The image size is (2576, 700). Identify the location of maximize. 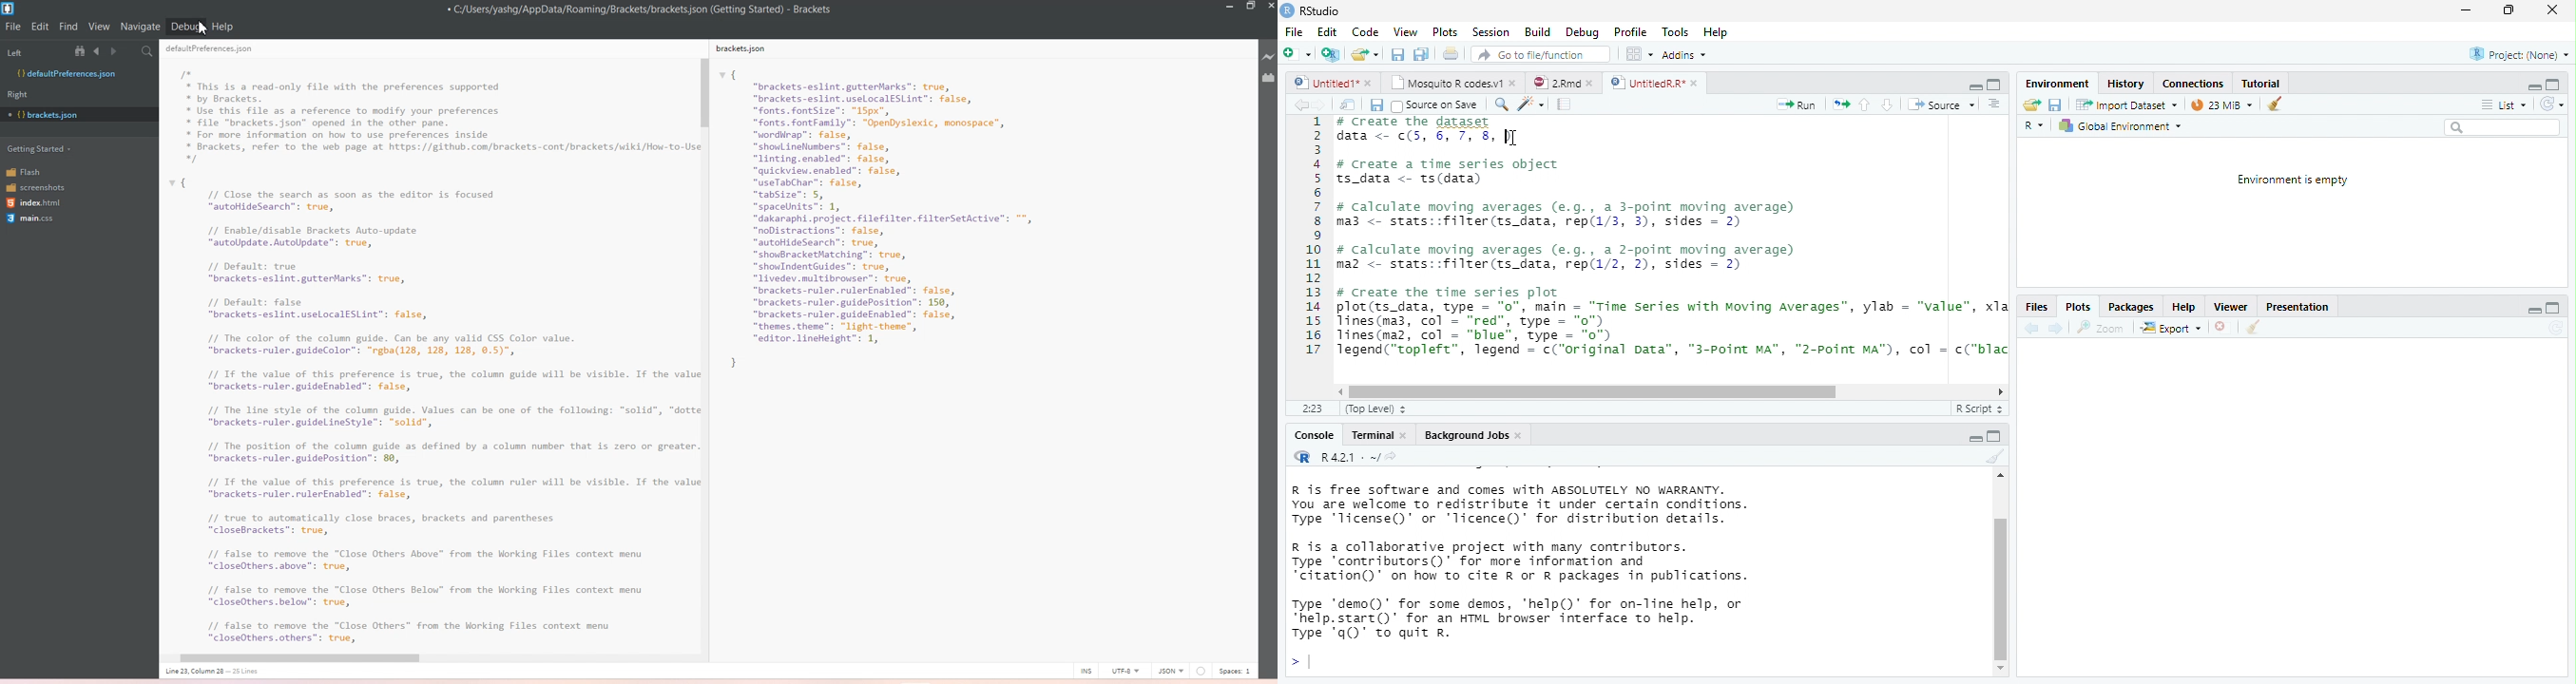
(1976, 439).